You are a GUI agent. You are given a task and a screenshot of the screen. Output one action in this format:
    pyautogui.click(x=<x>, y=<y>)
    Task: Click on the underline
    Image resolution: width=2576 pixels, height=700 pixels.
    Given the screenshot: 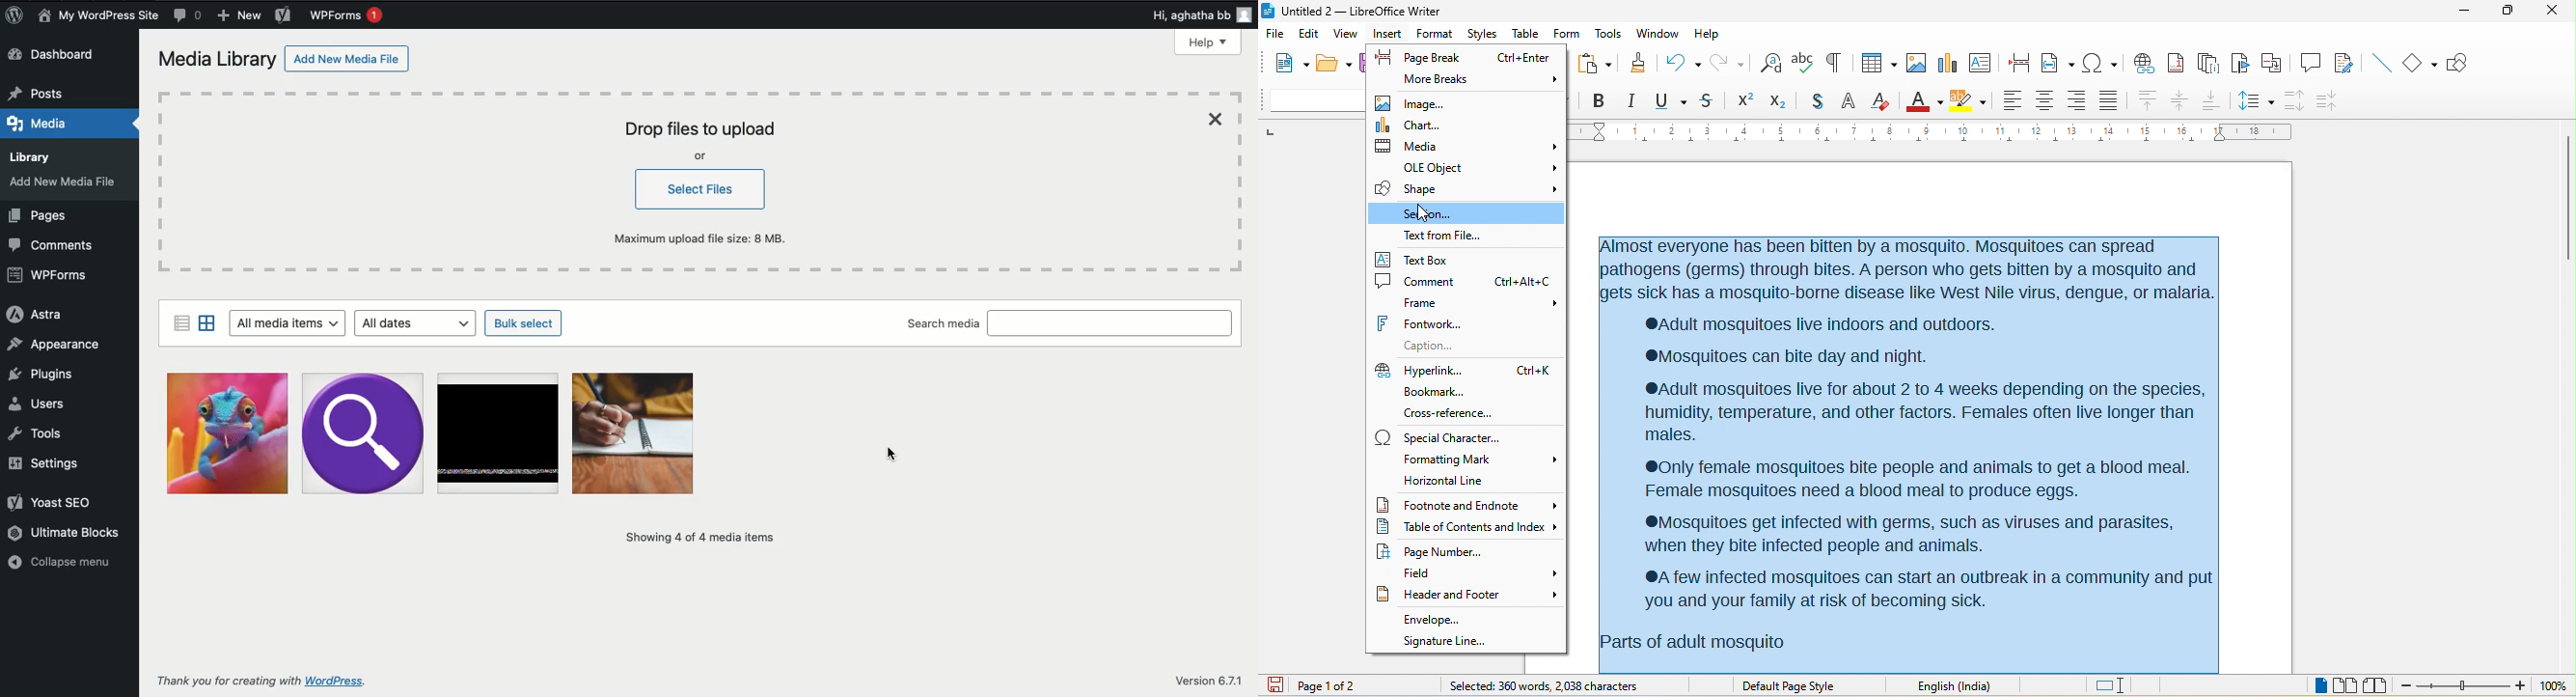 What is the action you would take?
    pyautogui.click(x=1672, y=99)
    